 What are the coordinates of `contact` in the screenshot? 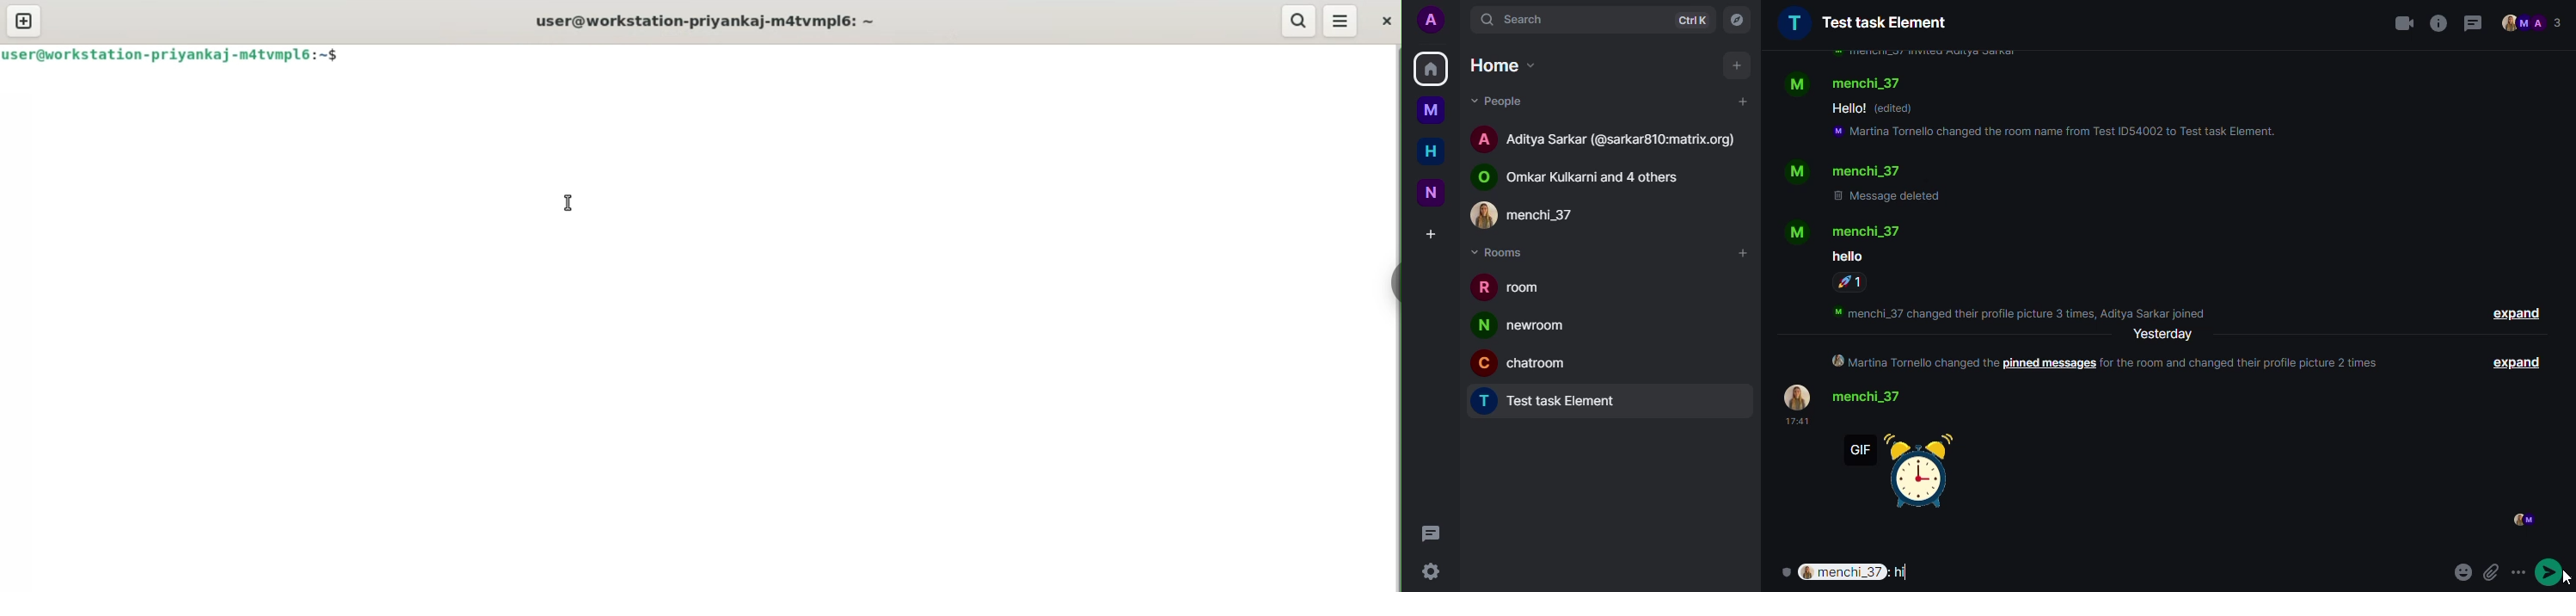 It's located at (1538, 213).